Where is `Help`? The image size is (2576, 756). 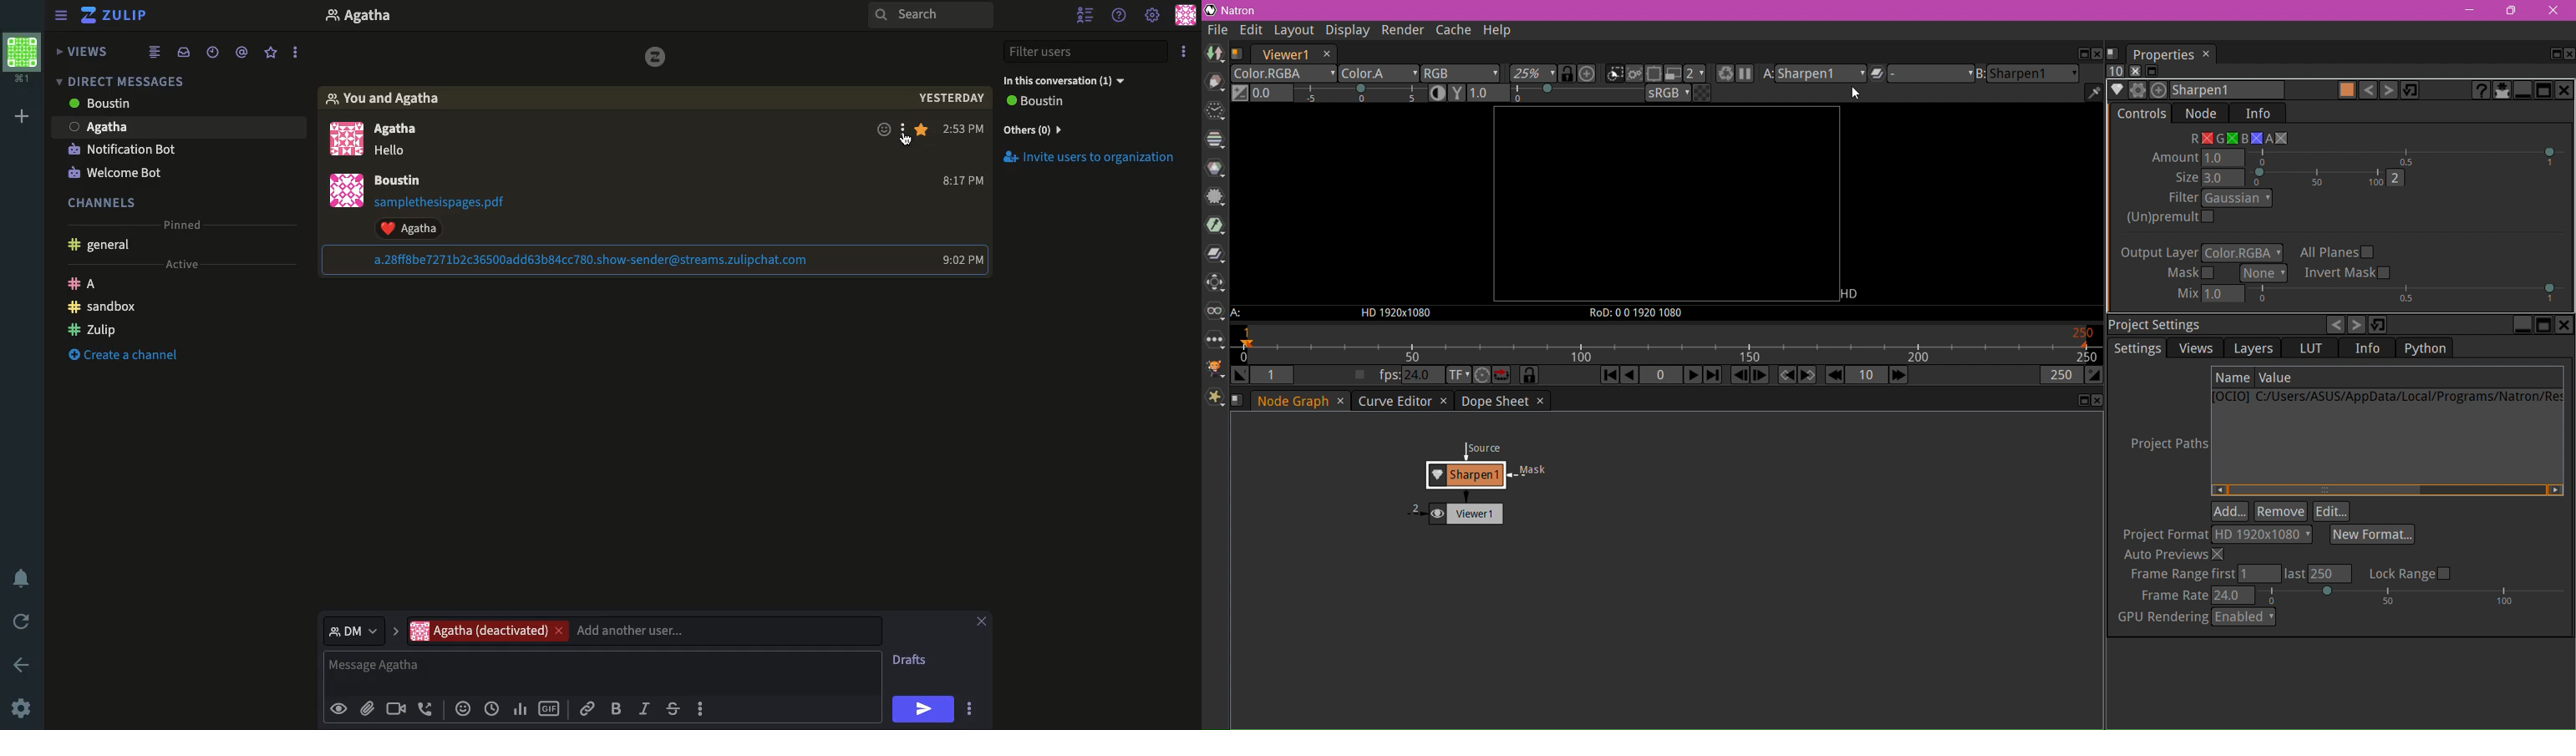
Help is located at coordinates (1118, 16).